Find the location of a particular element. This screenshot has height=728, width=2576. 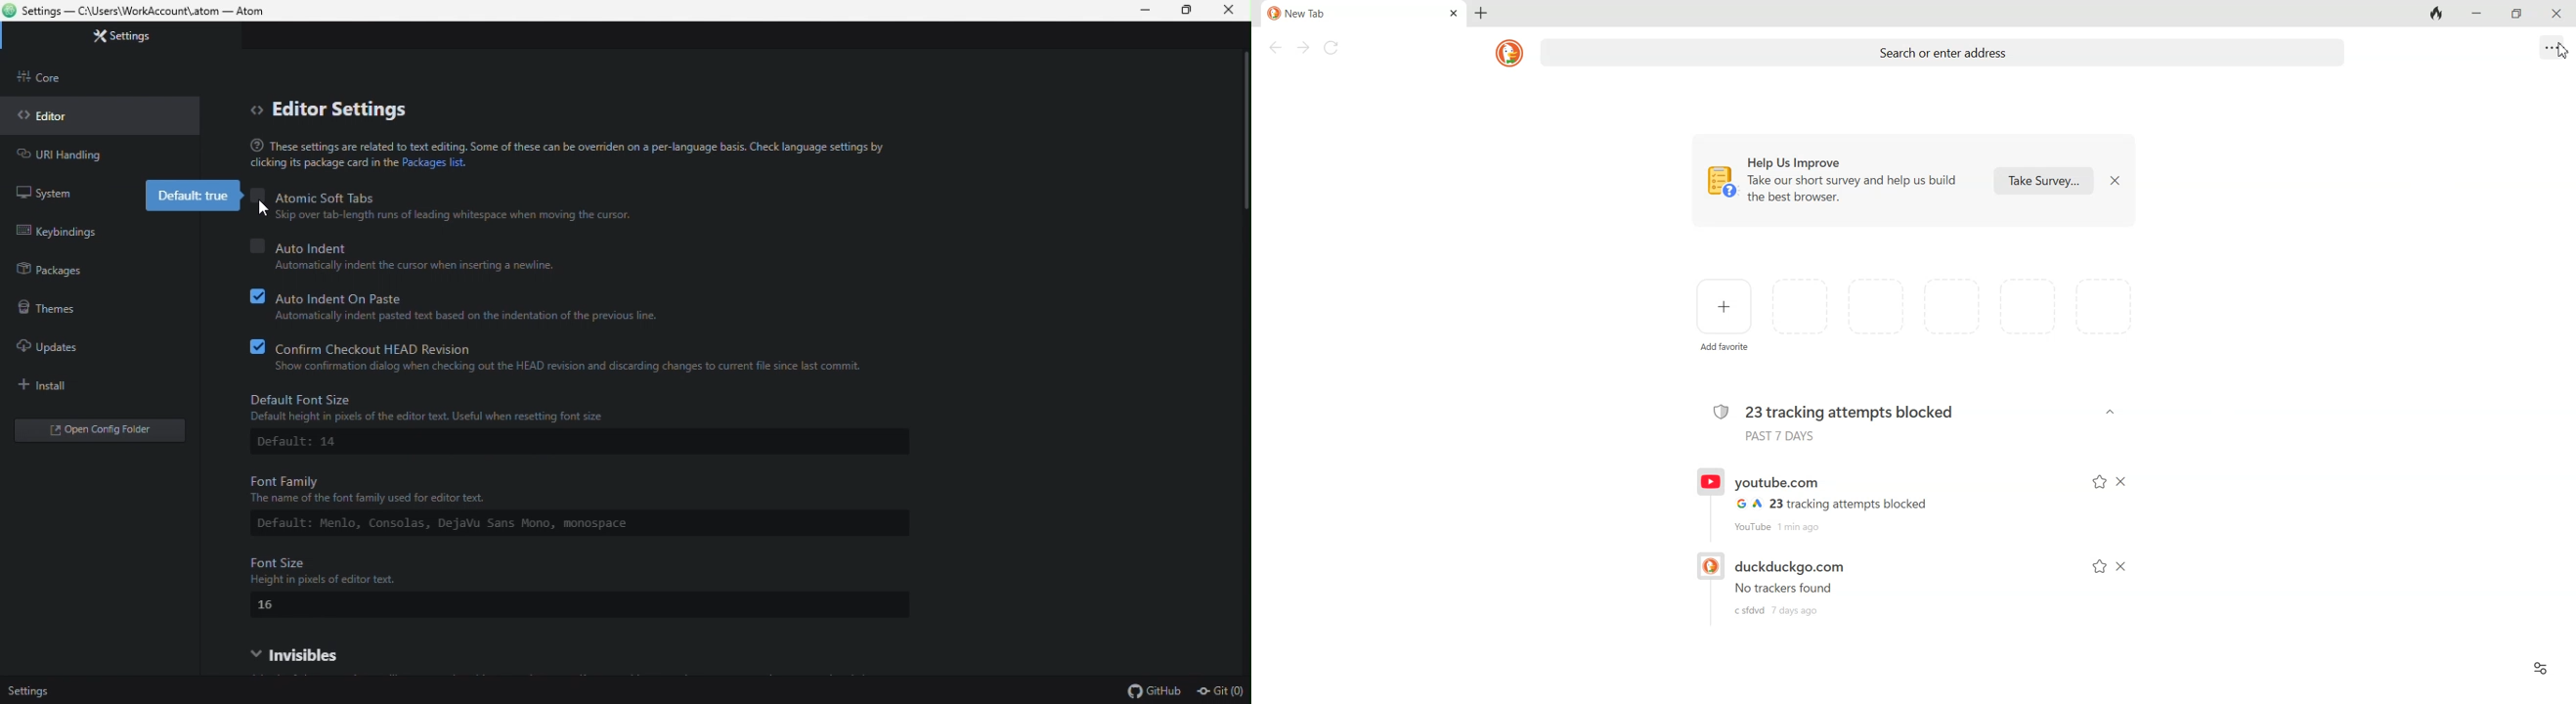

Close is located at coordinates (2554, 14).